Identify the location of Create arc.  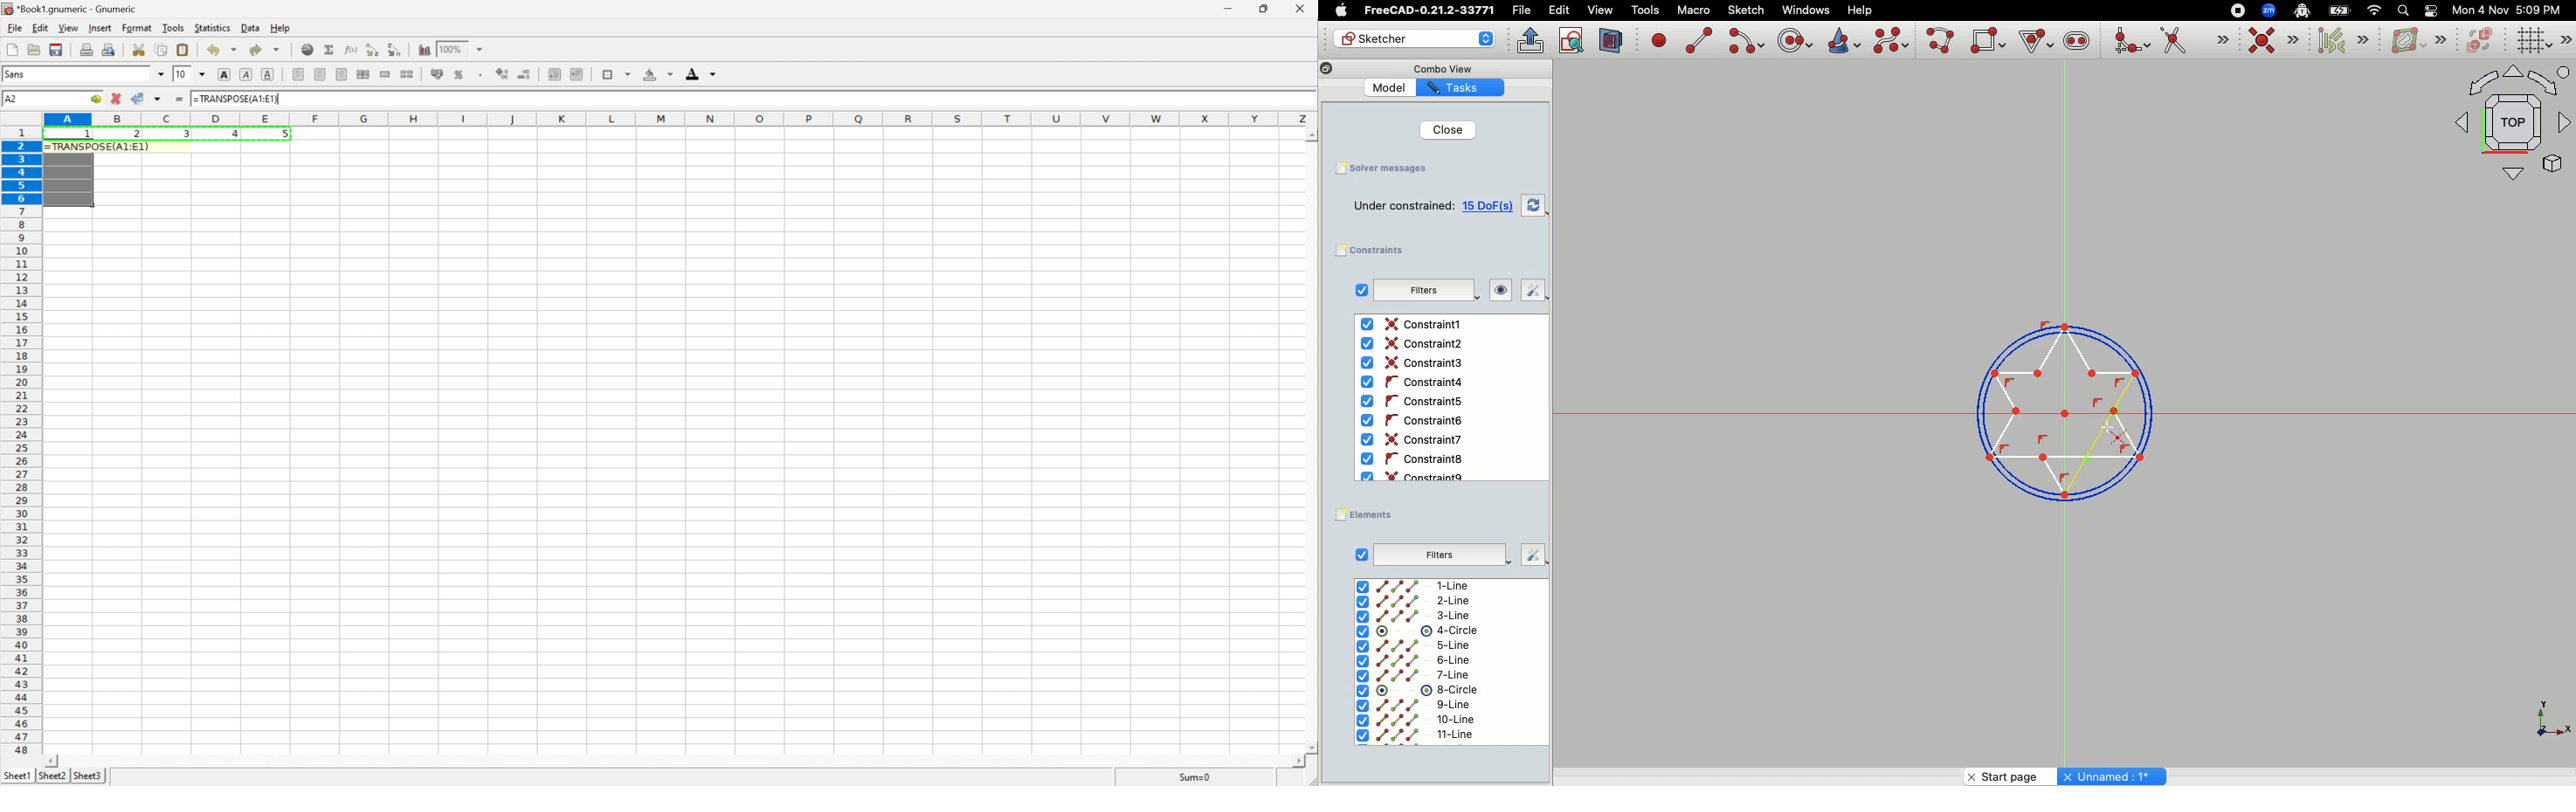
(1745, 41).